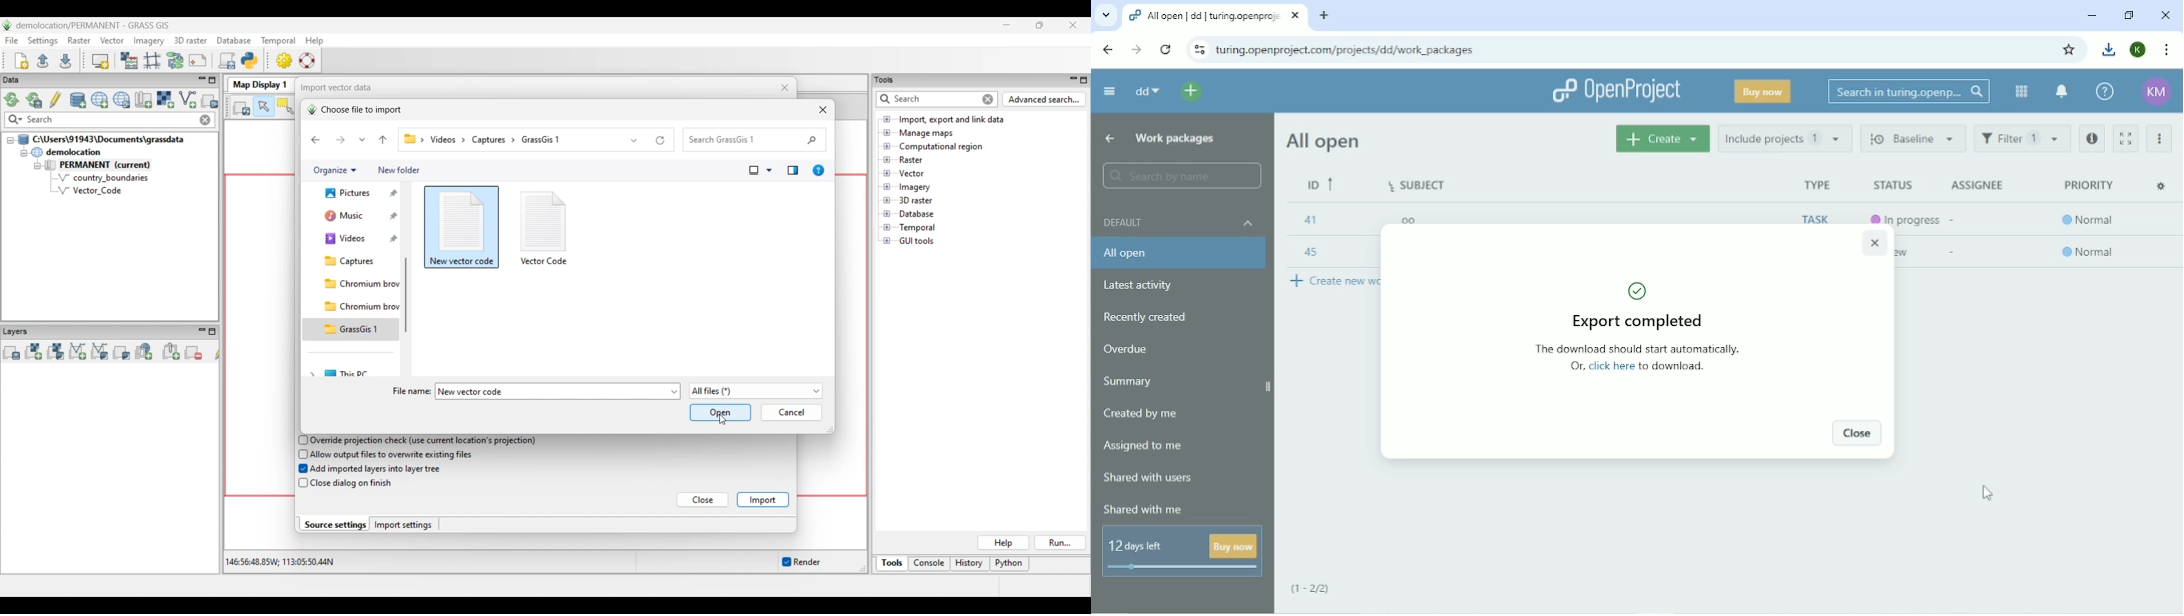 The width and height of the screenshot is (2184, 616). I want to click on Open quick add menu, so click(1191, 91).